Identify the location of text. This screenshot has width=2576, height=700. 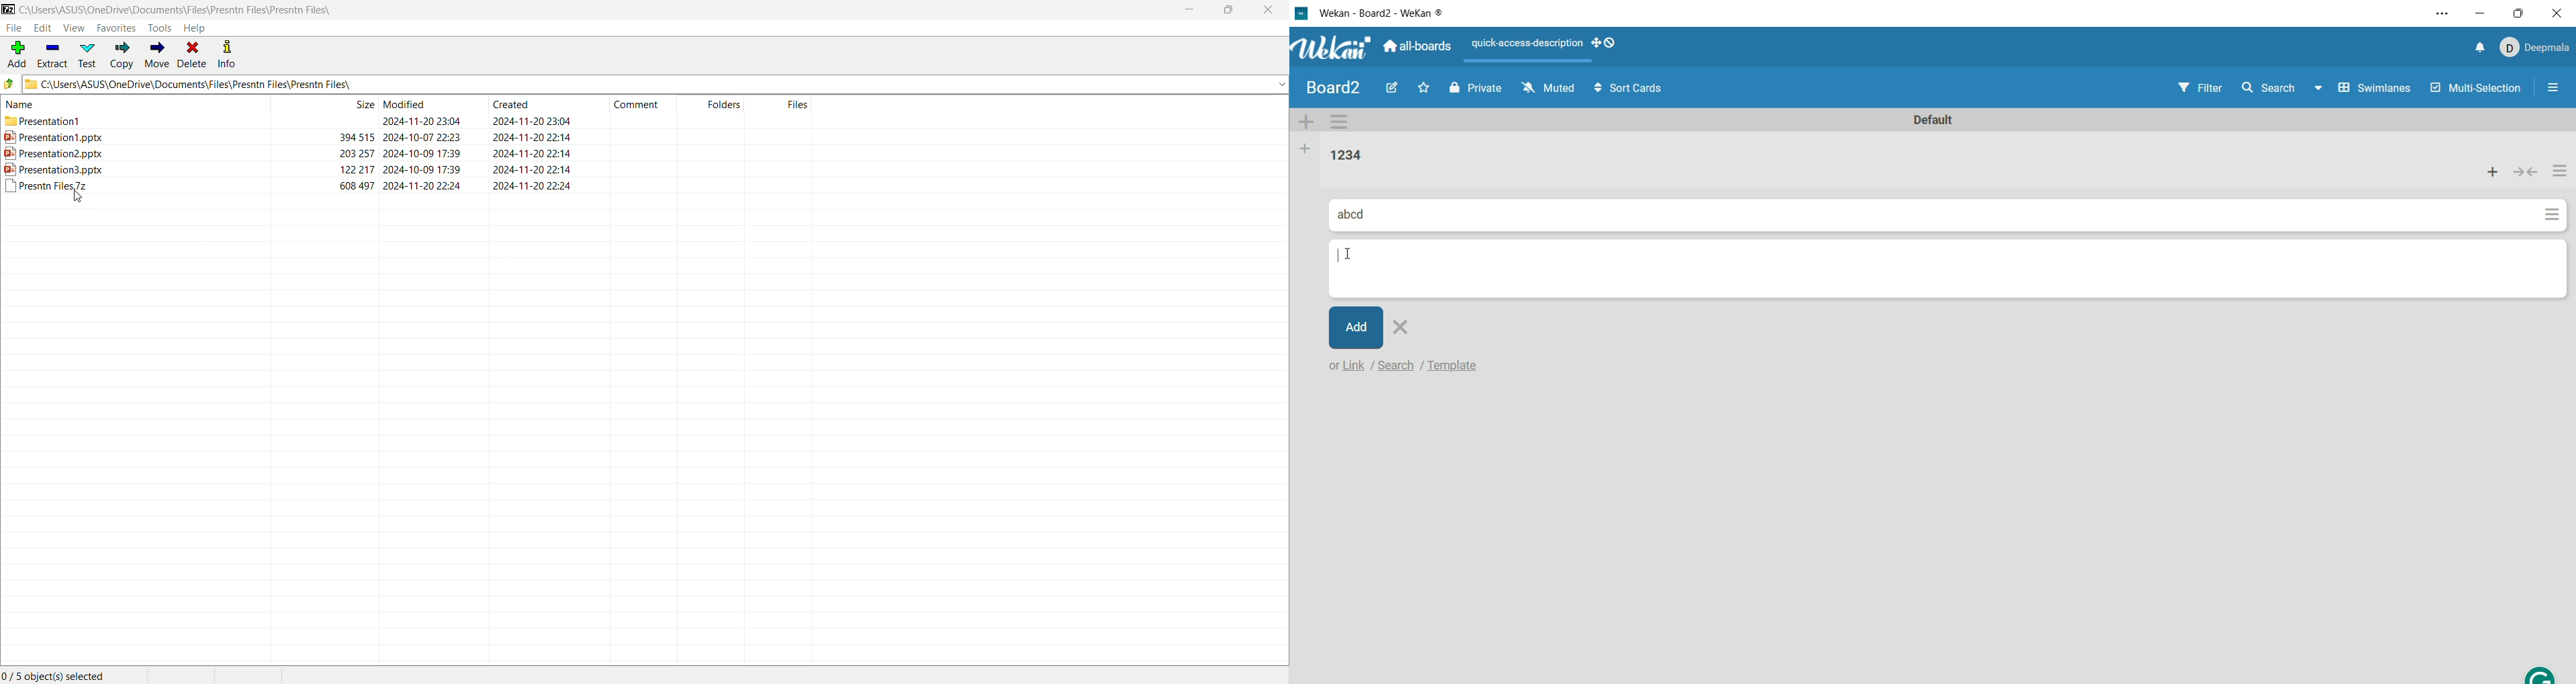
(1521, 41).